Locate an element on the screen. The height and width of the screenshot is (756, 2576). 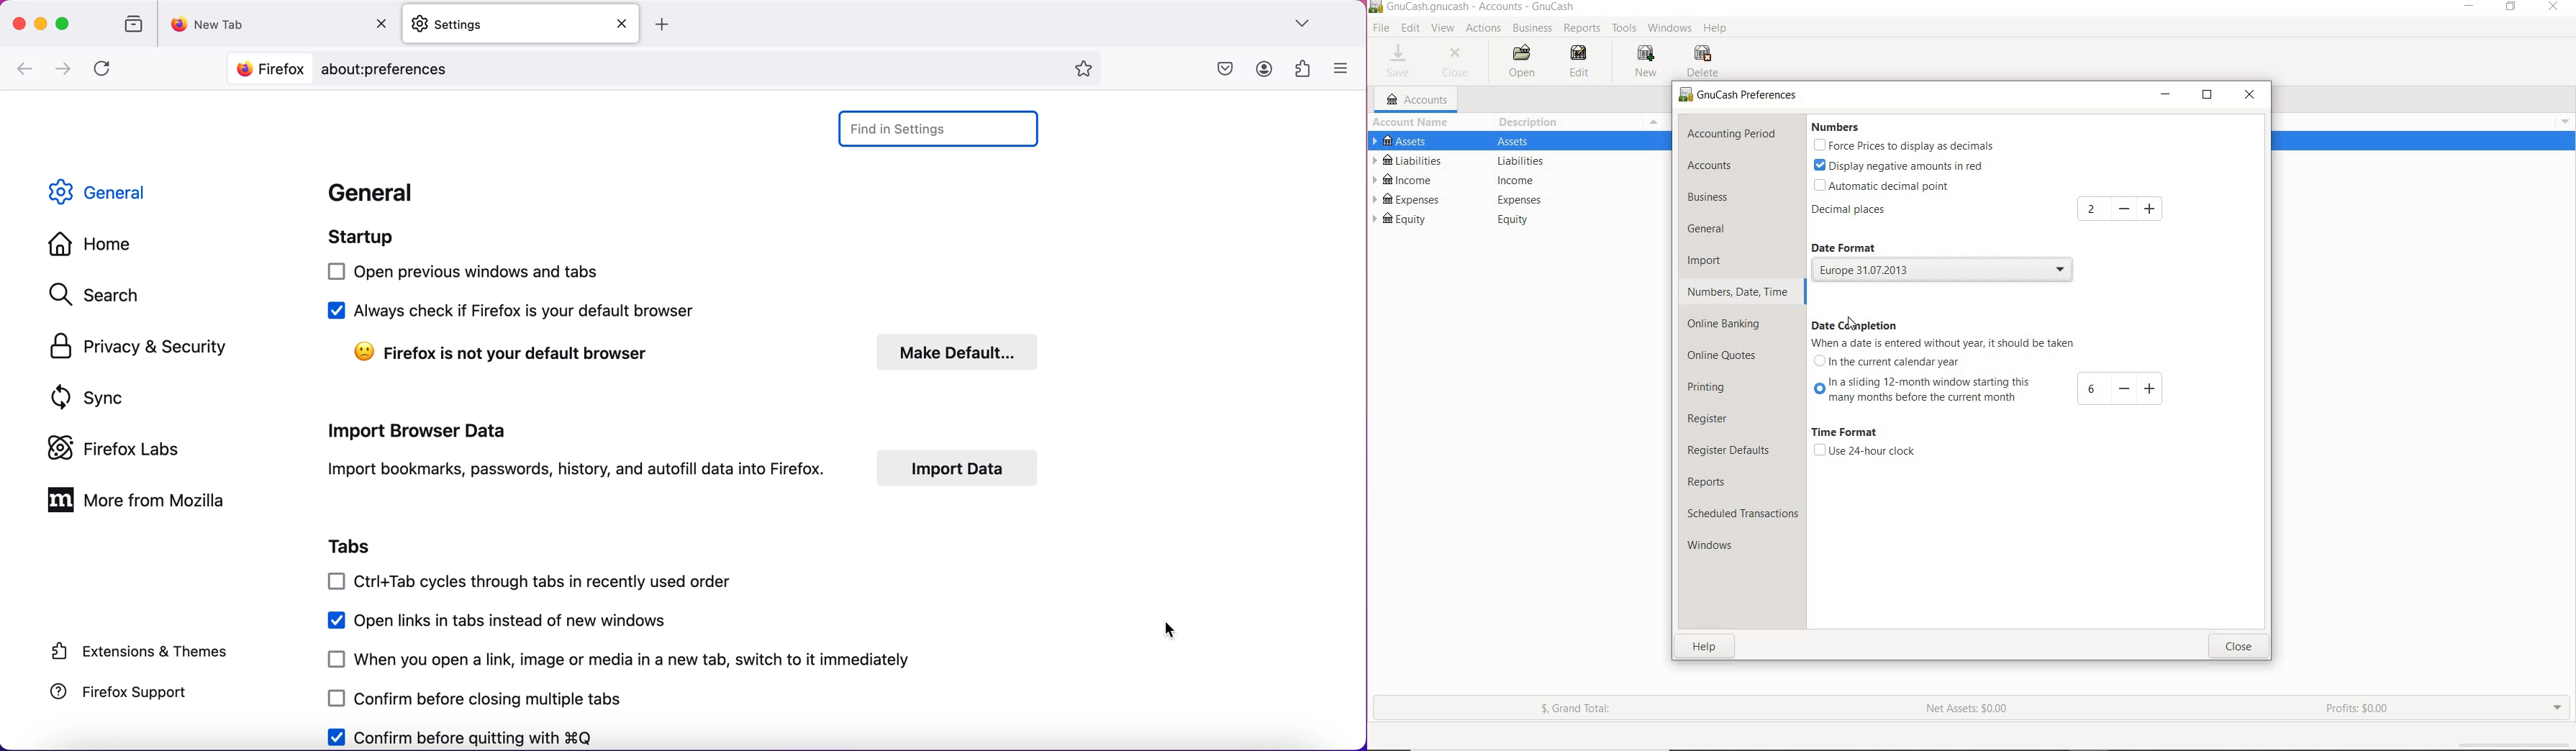
go back one page is located at coordinates (27, 68).